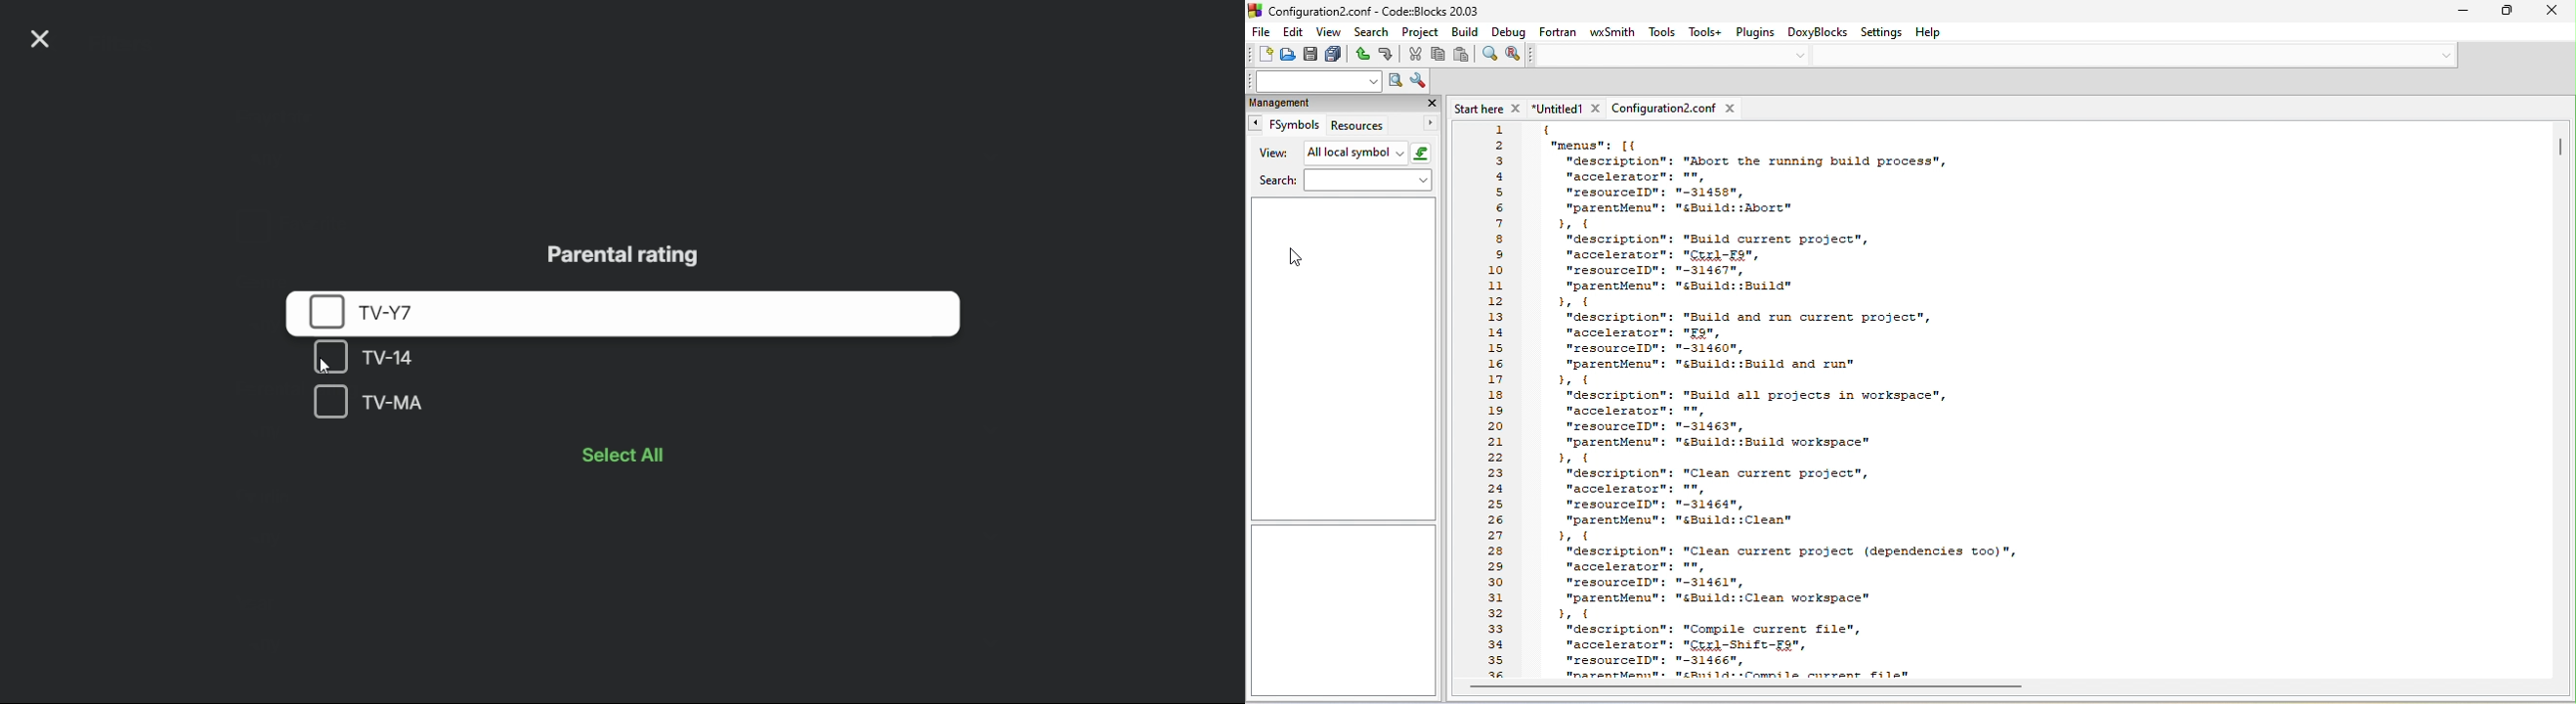  What do you see at coordinates (1929, 31) in the screenshot?
I see `help` at bounding box center [1929, 31].